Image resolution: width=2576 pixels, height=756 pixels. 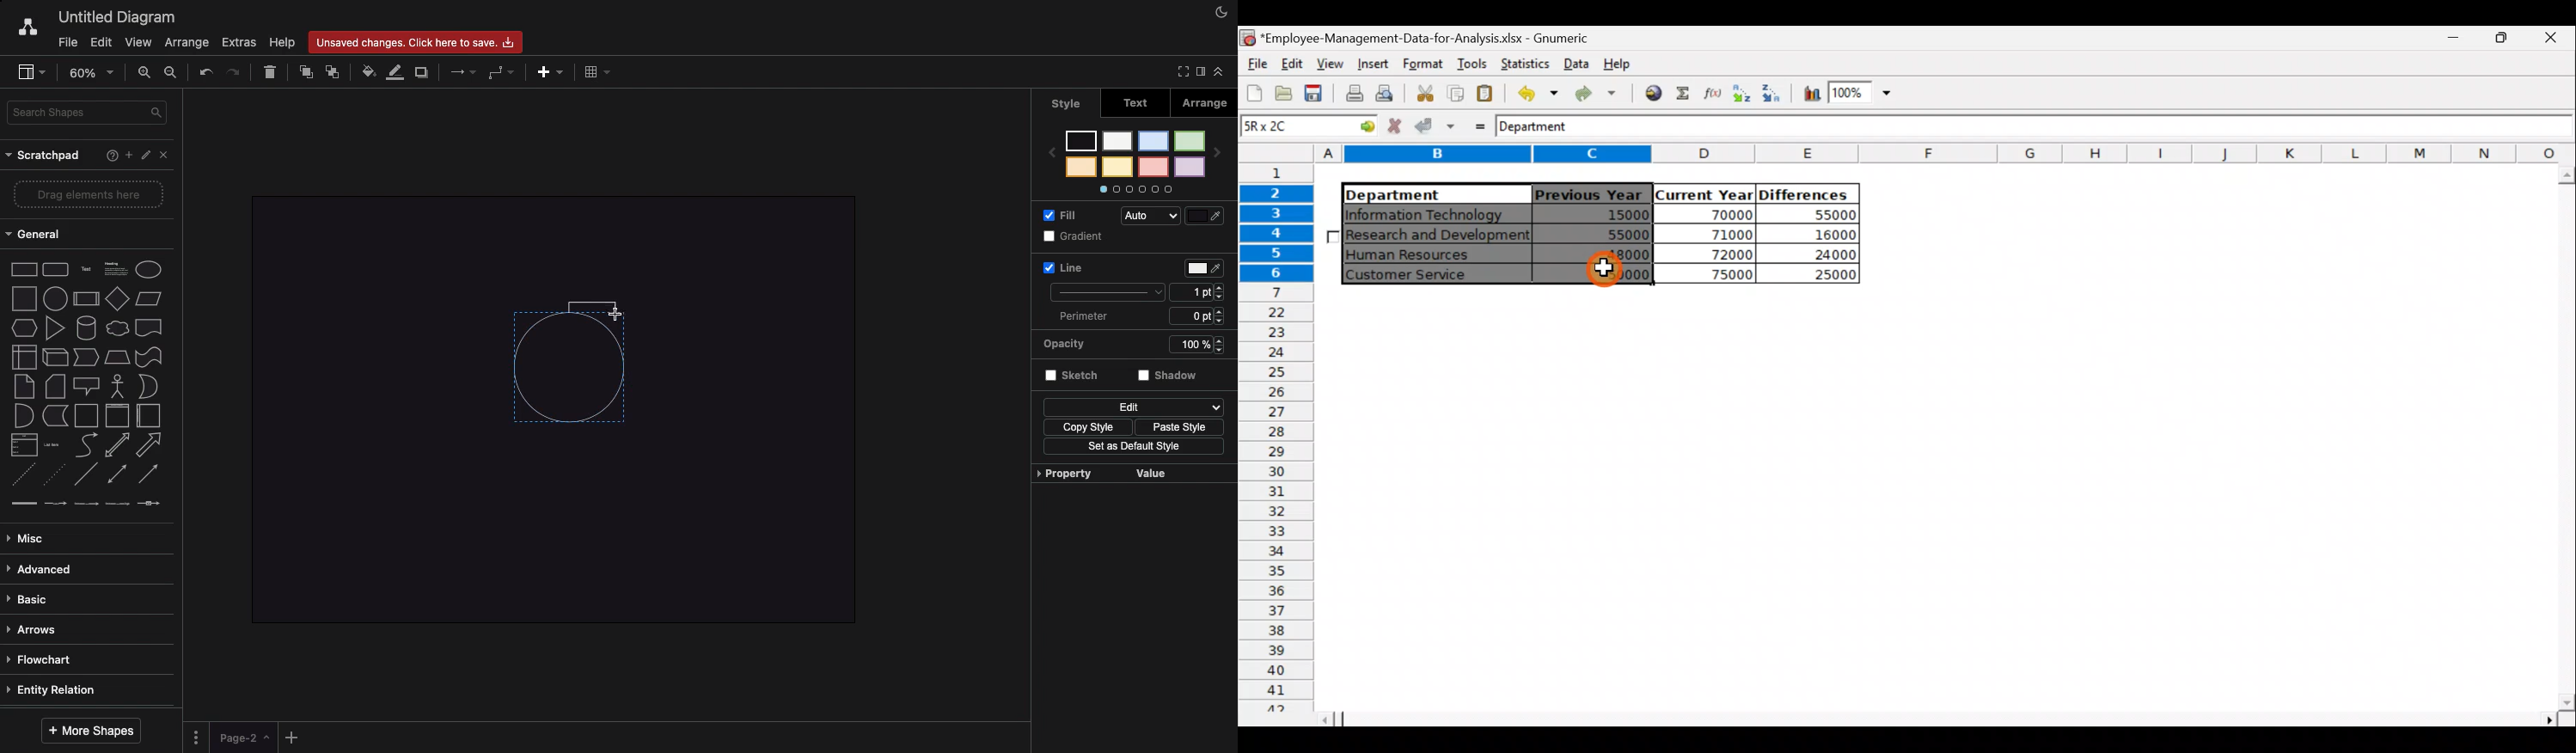 What do you see at coordinates (1860, 95) in the screenshot?
I see `Zoom` at bounding box center [1860, 95].